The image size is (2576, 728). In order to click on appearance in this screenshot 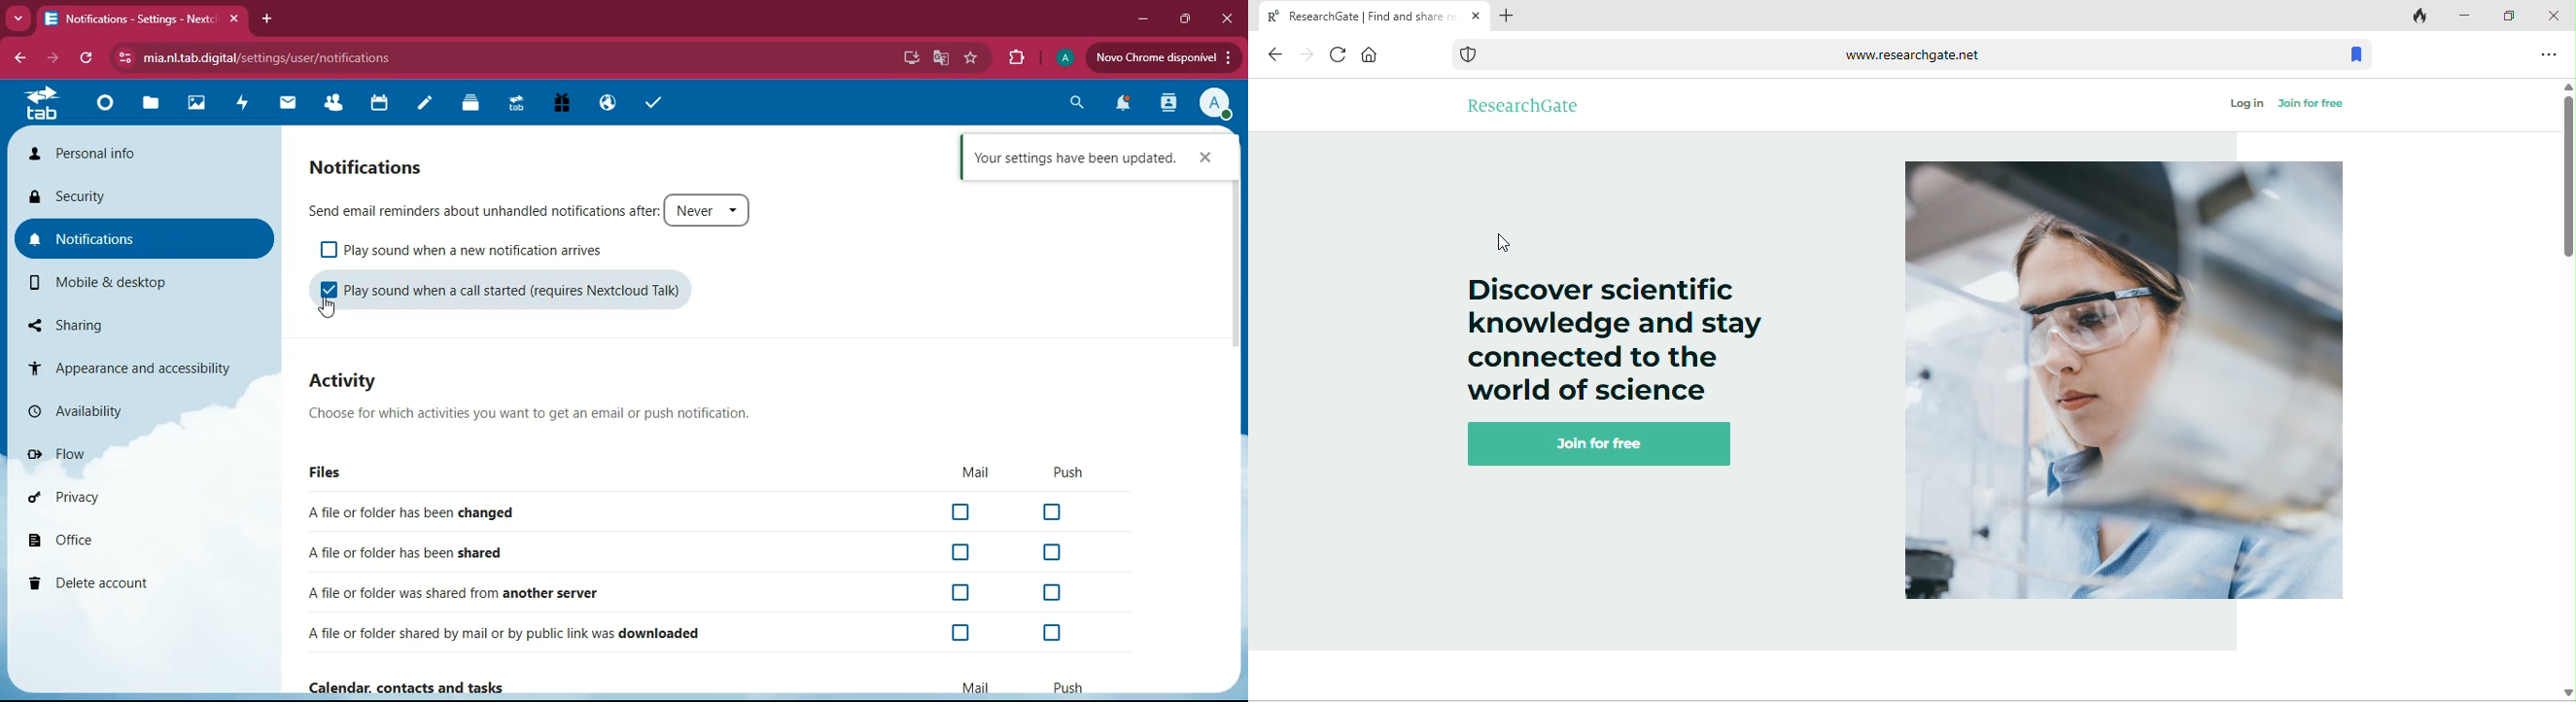, I will do `click(130, 363)`.